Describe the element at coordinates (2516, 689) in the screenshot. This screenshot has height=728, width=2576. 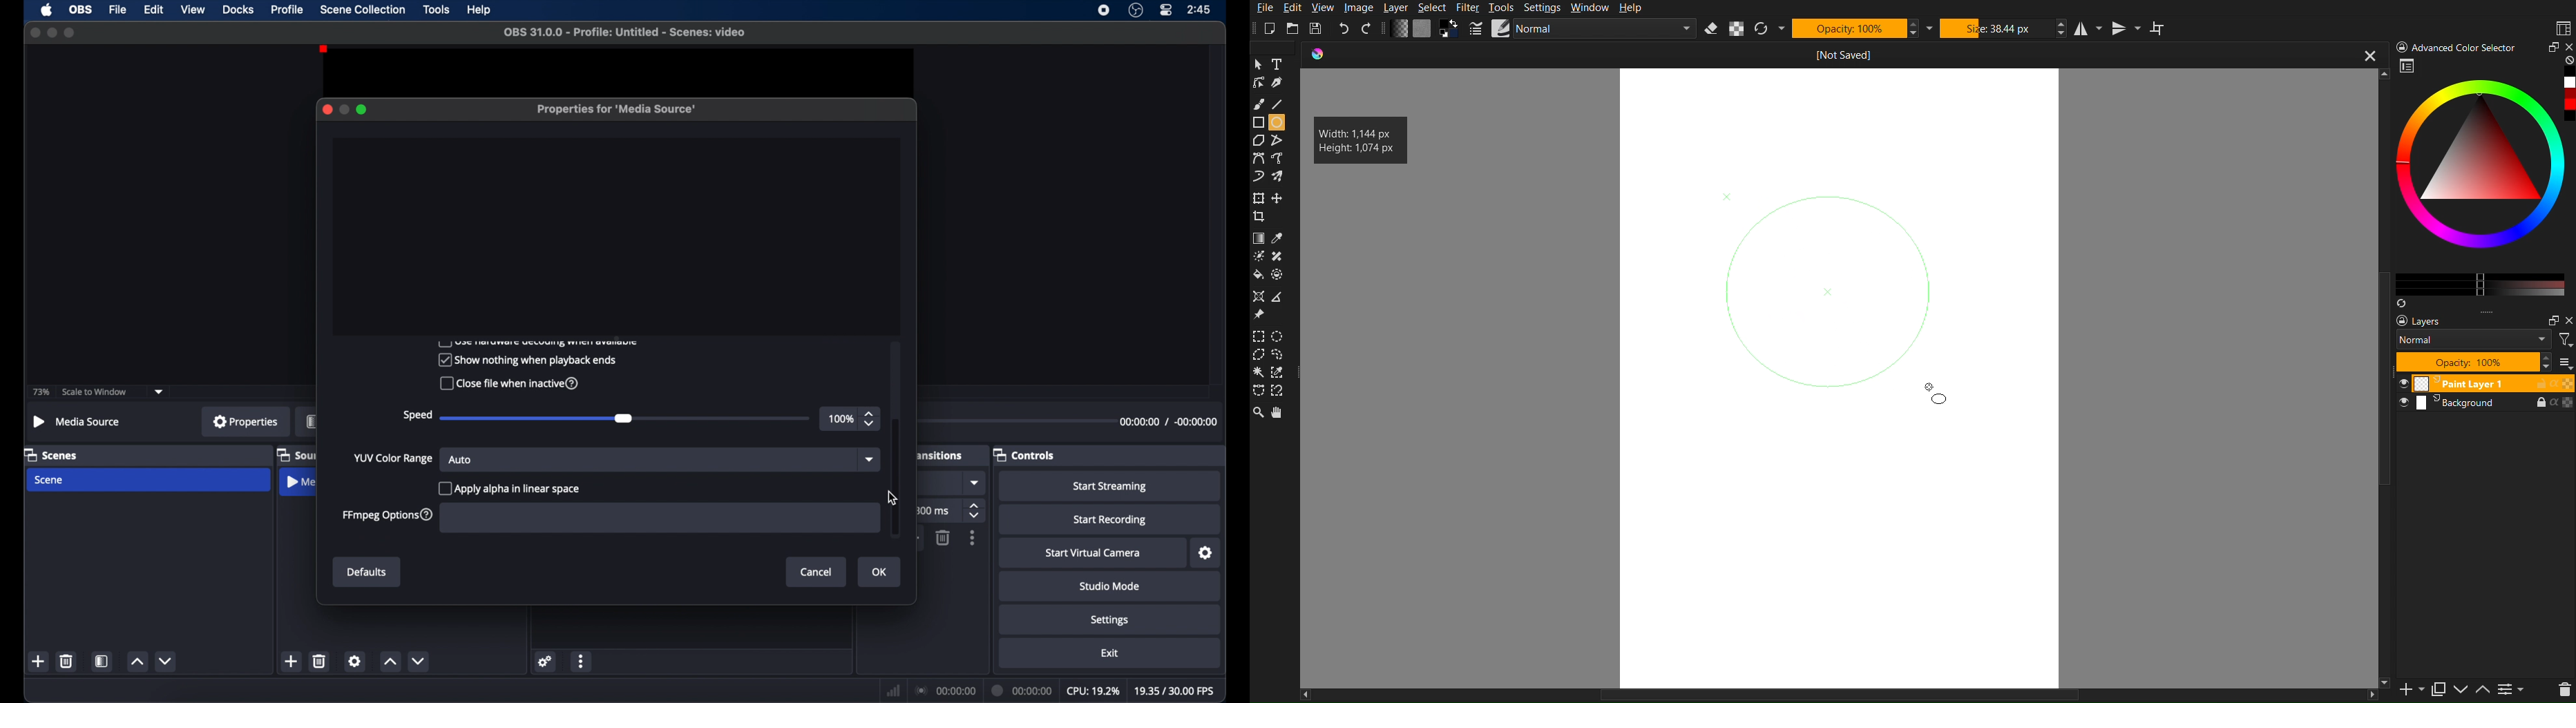
I see `contrace` at that location.